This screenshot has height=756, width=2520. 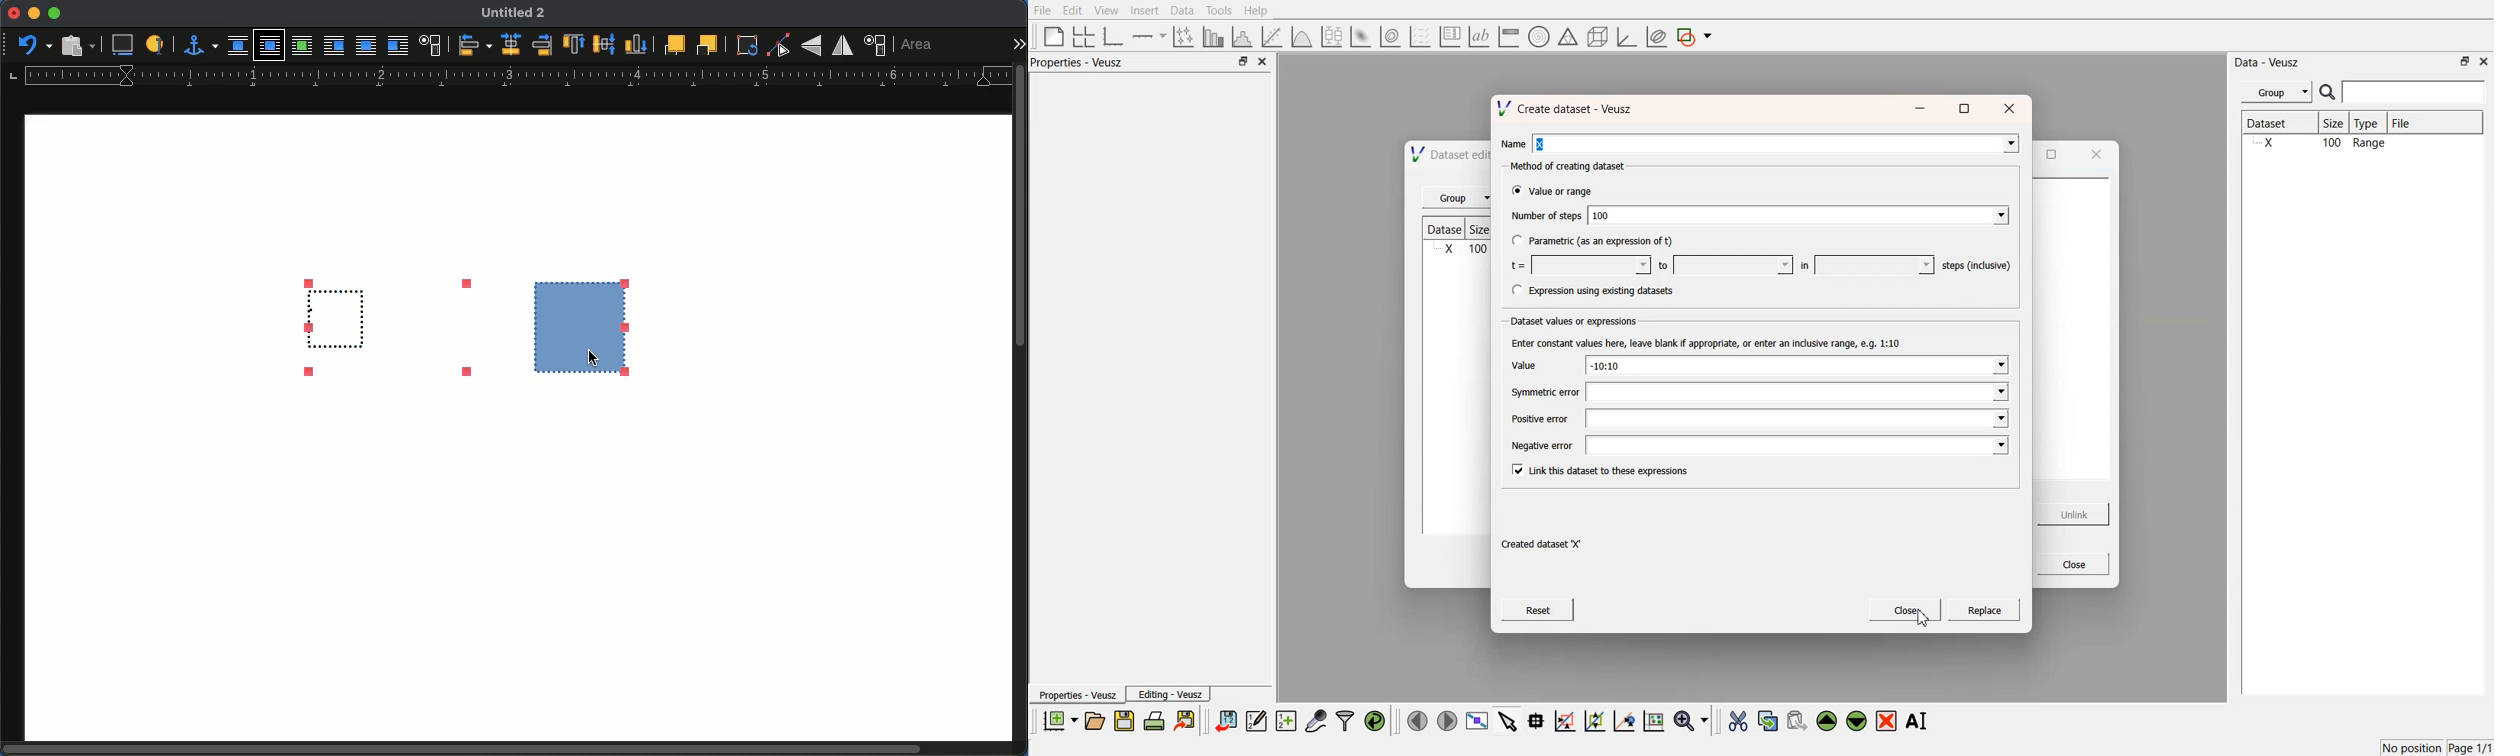 What do you see at coordinates (1653, 722) in the screenshot?
I see `reset the graph axes` at bounding box center [1653, 722].